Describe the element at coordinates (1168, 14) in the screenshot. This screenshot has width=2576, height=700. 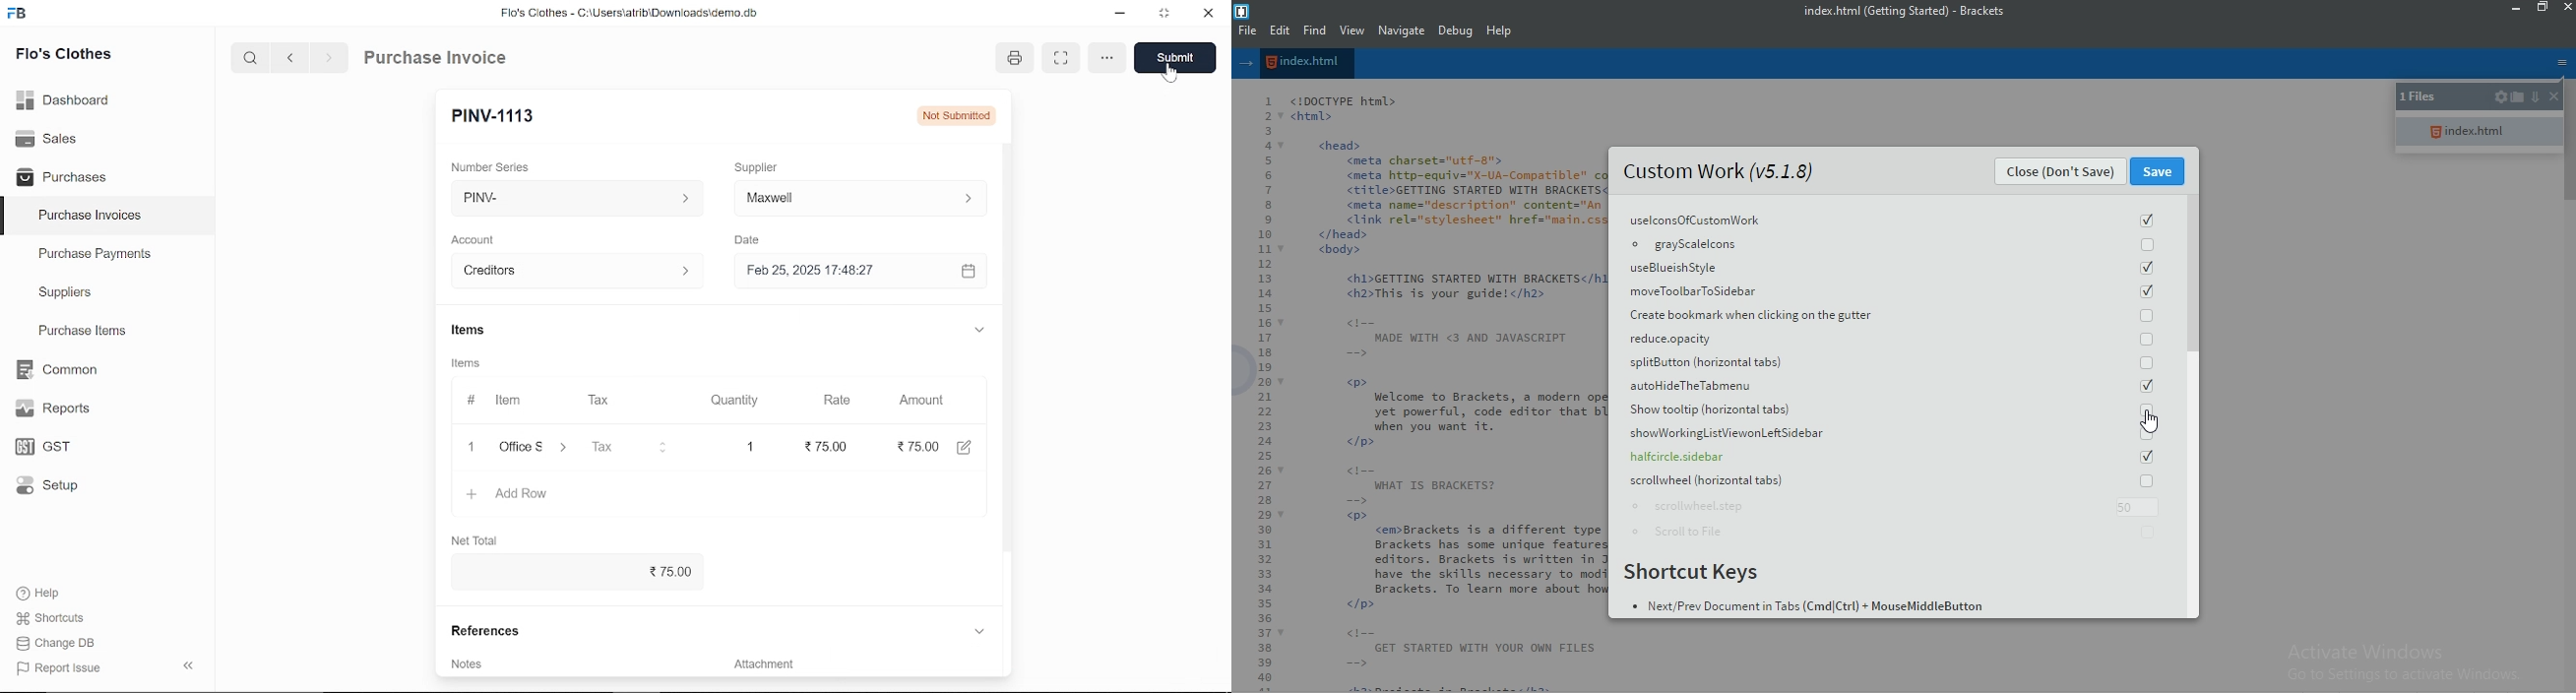
I see `restore down` at that location.